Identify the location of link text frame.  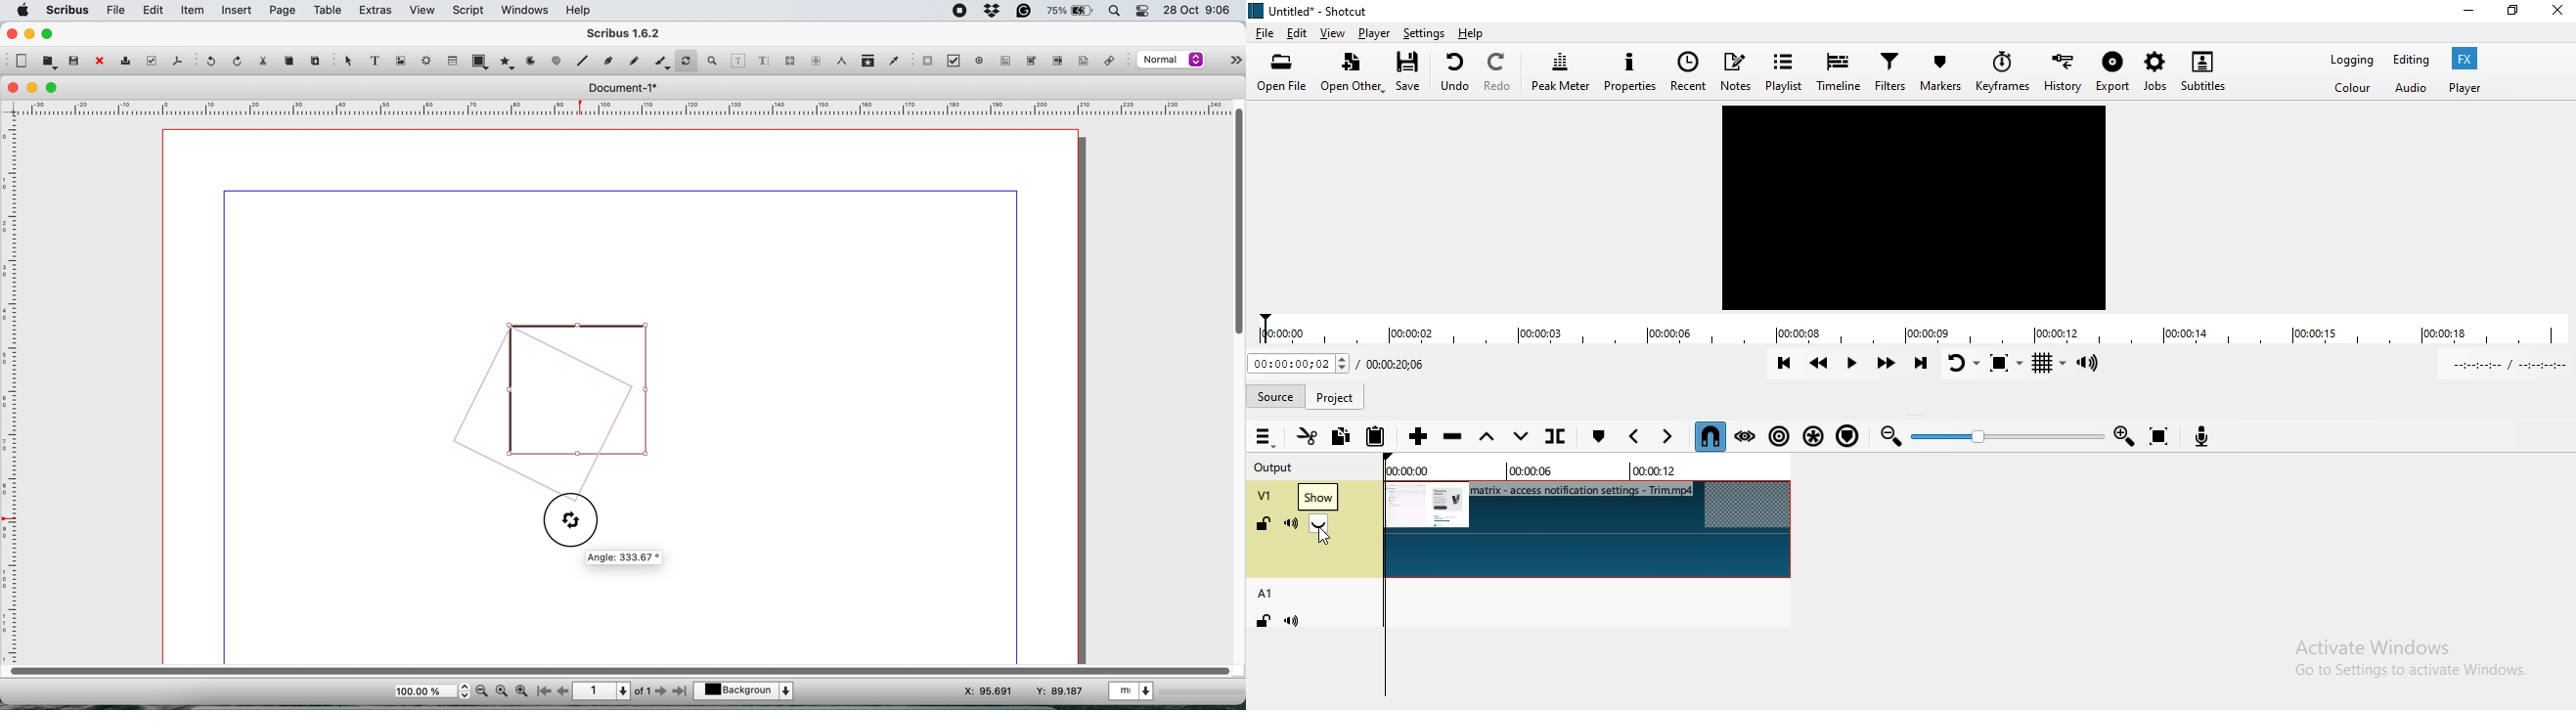
(792, 61).